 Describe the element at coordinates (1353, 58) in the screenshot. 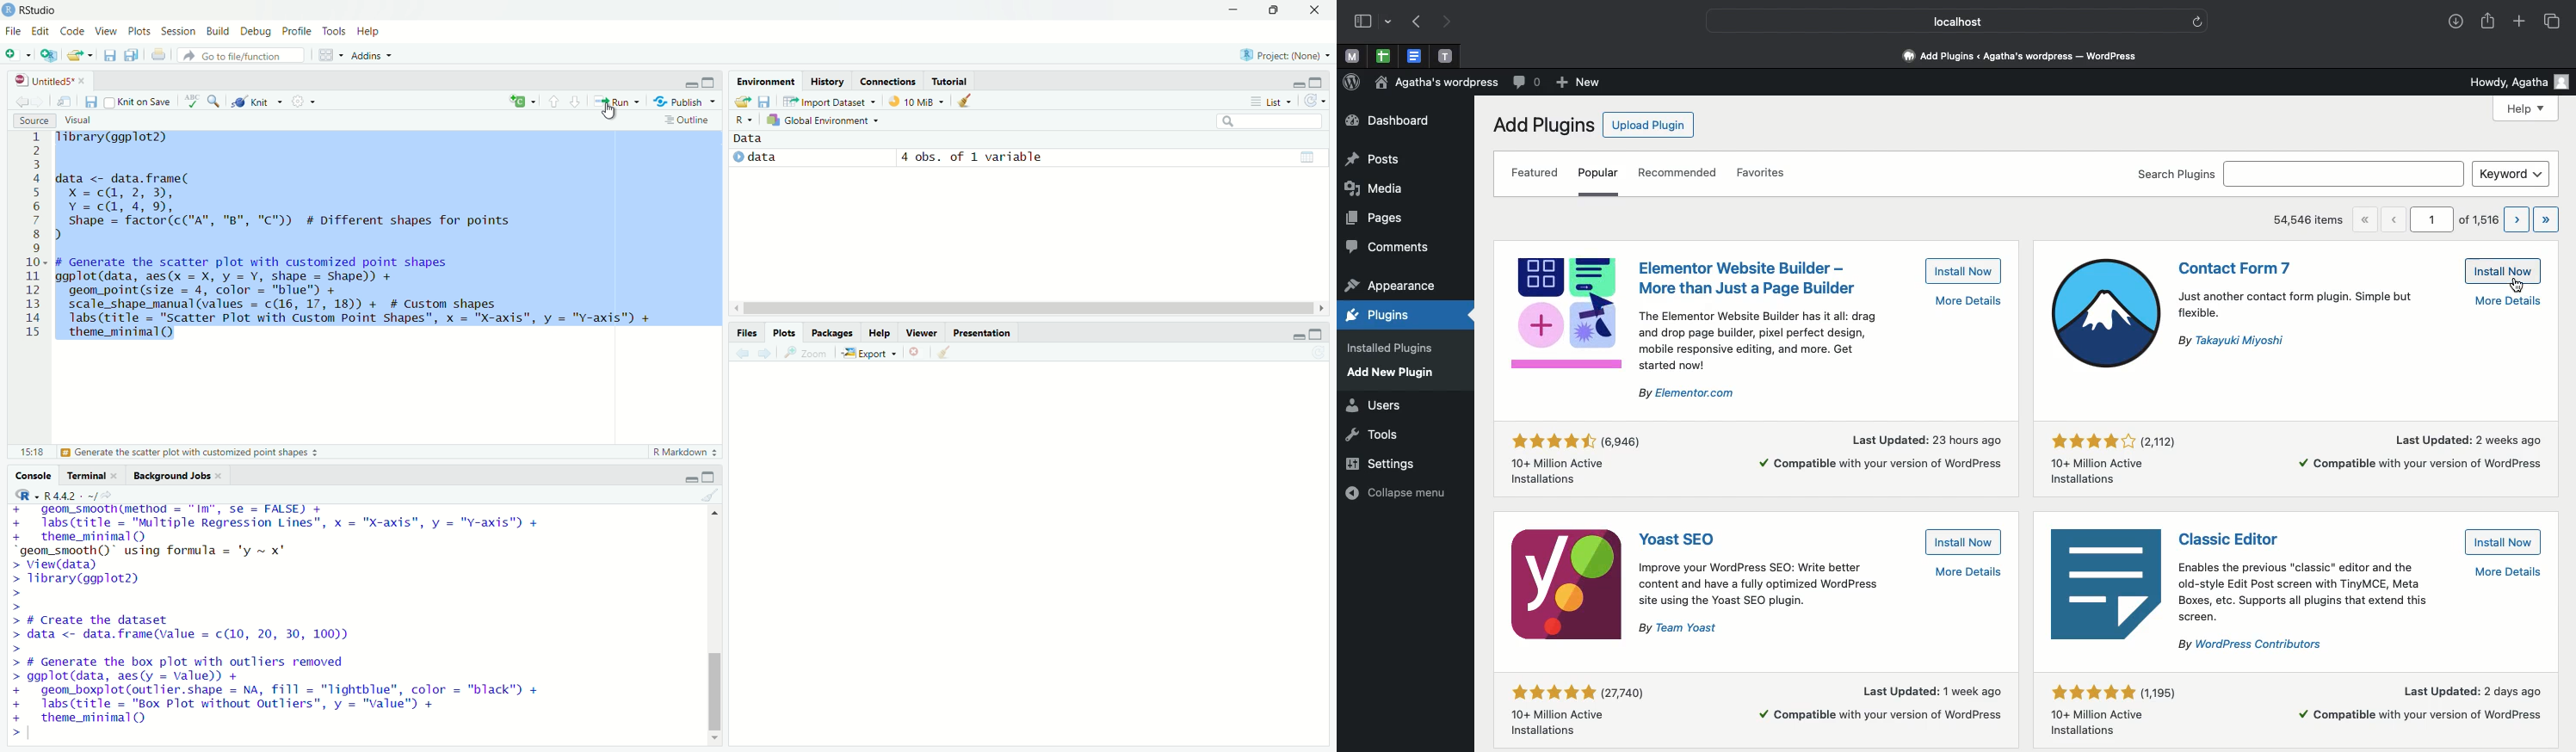

I see `Pinned tabs` at that location.